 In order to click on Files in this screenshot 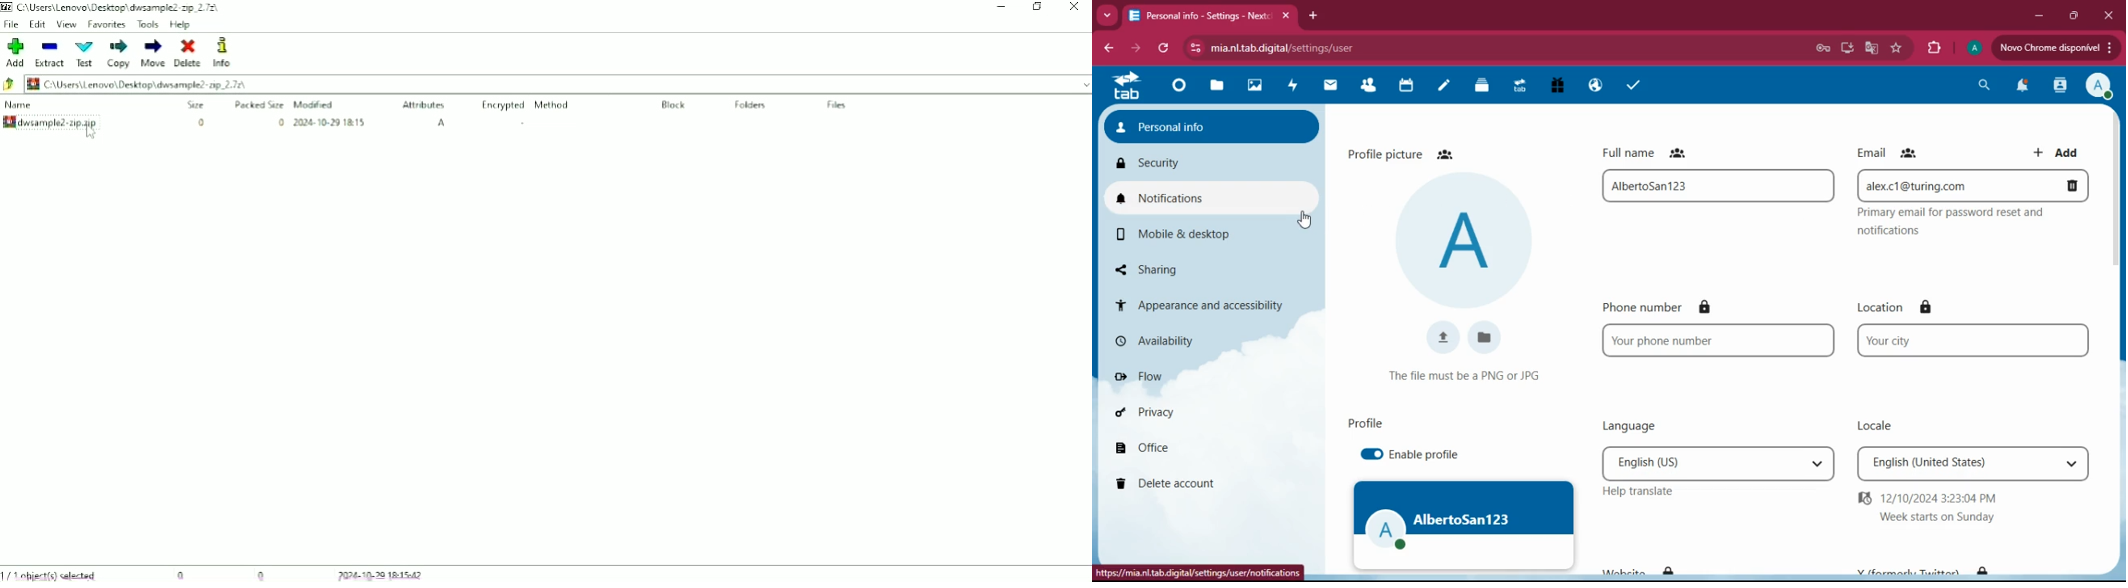, I will do `click(837, 105)`.